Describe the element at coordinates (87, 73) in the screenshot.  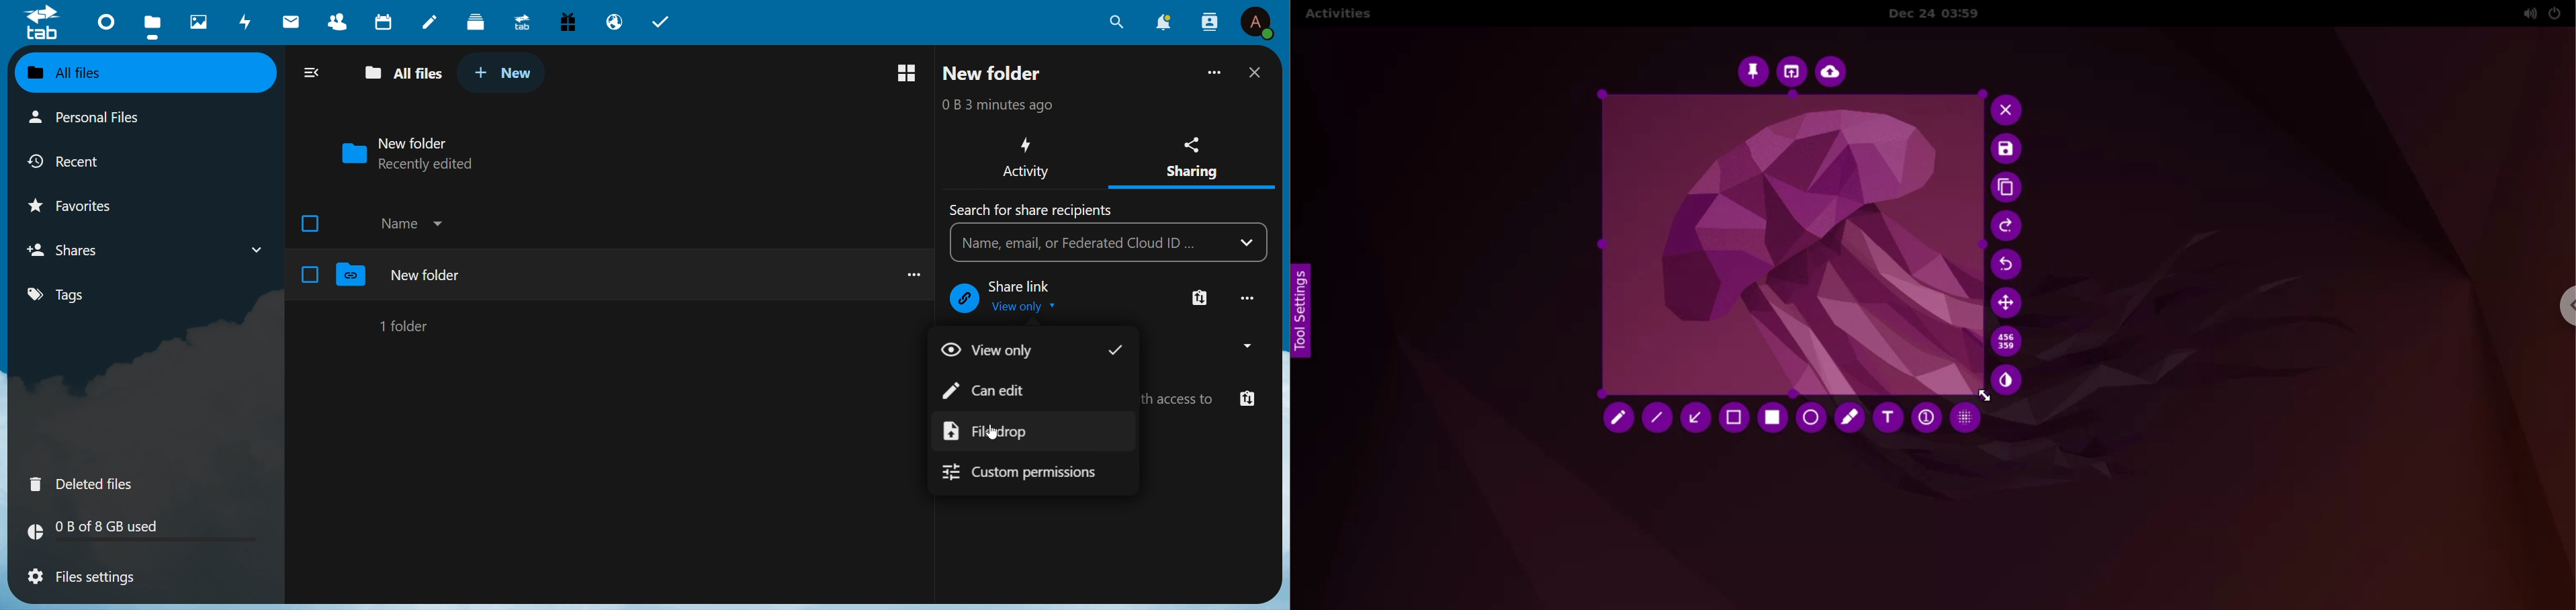
I see `All Files` at that location.